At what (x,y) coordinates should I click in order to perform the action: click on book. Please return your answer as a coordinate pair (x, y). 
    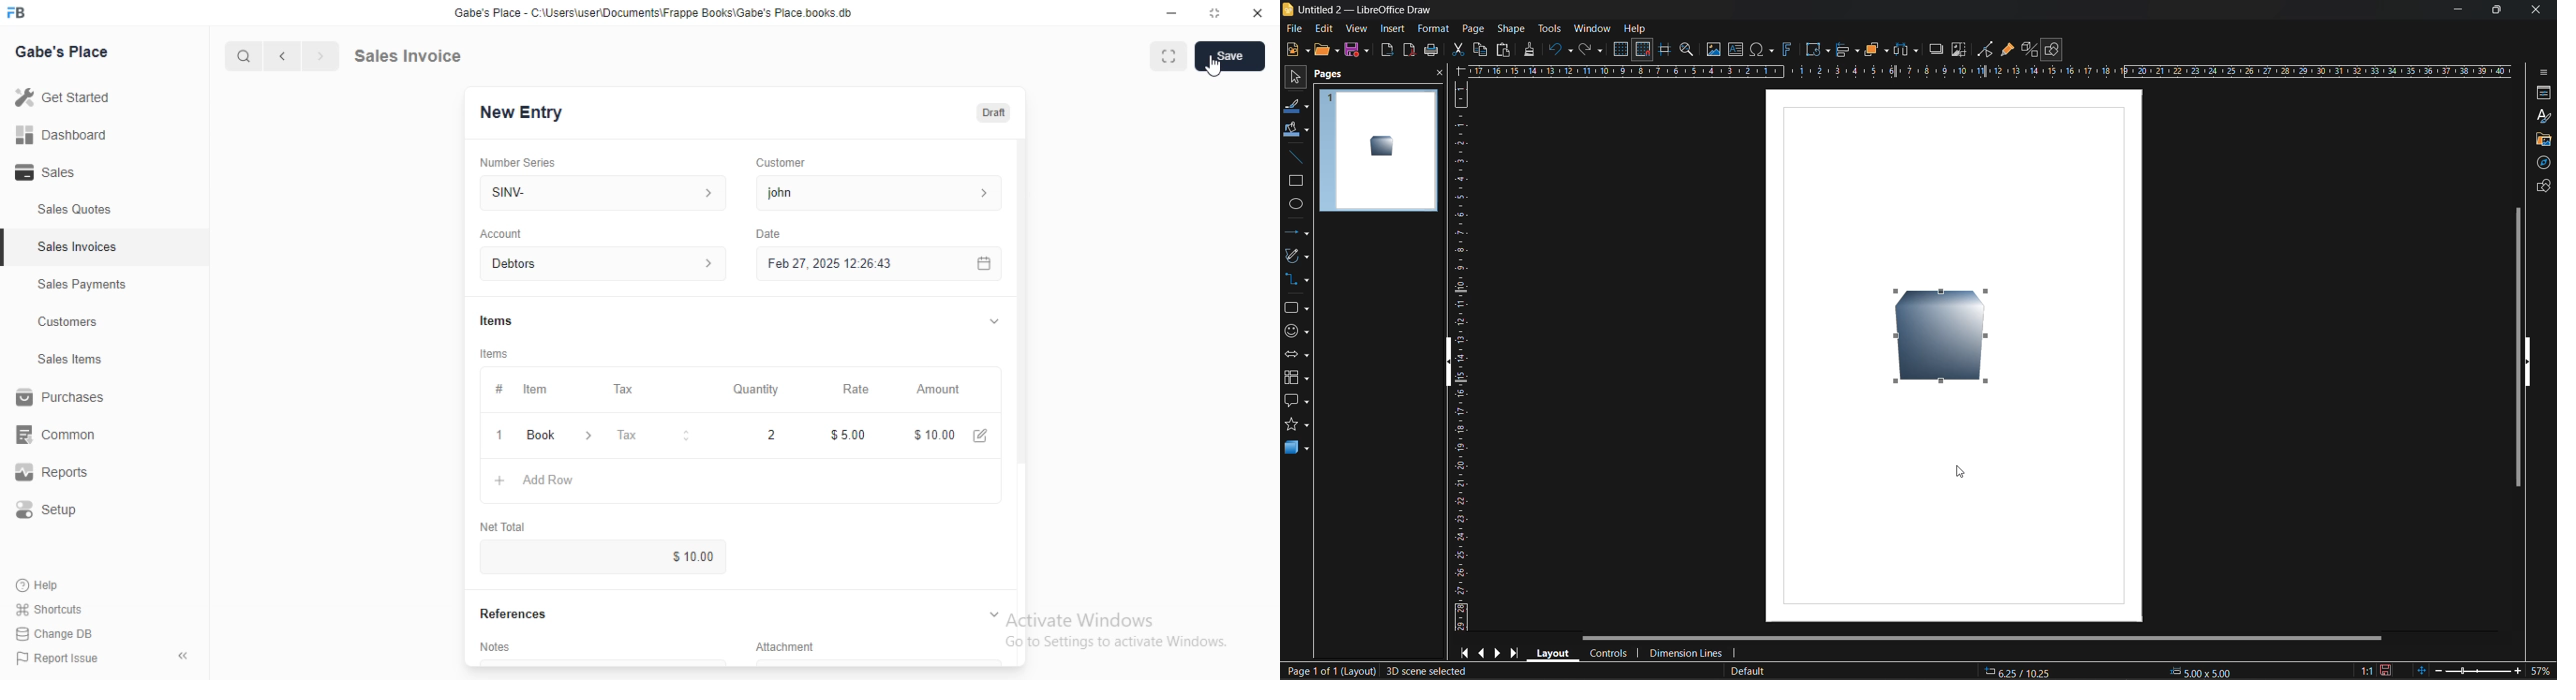
    Looking at the image, I should click on (562, 436).